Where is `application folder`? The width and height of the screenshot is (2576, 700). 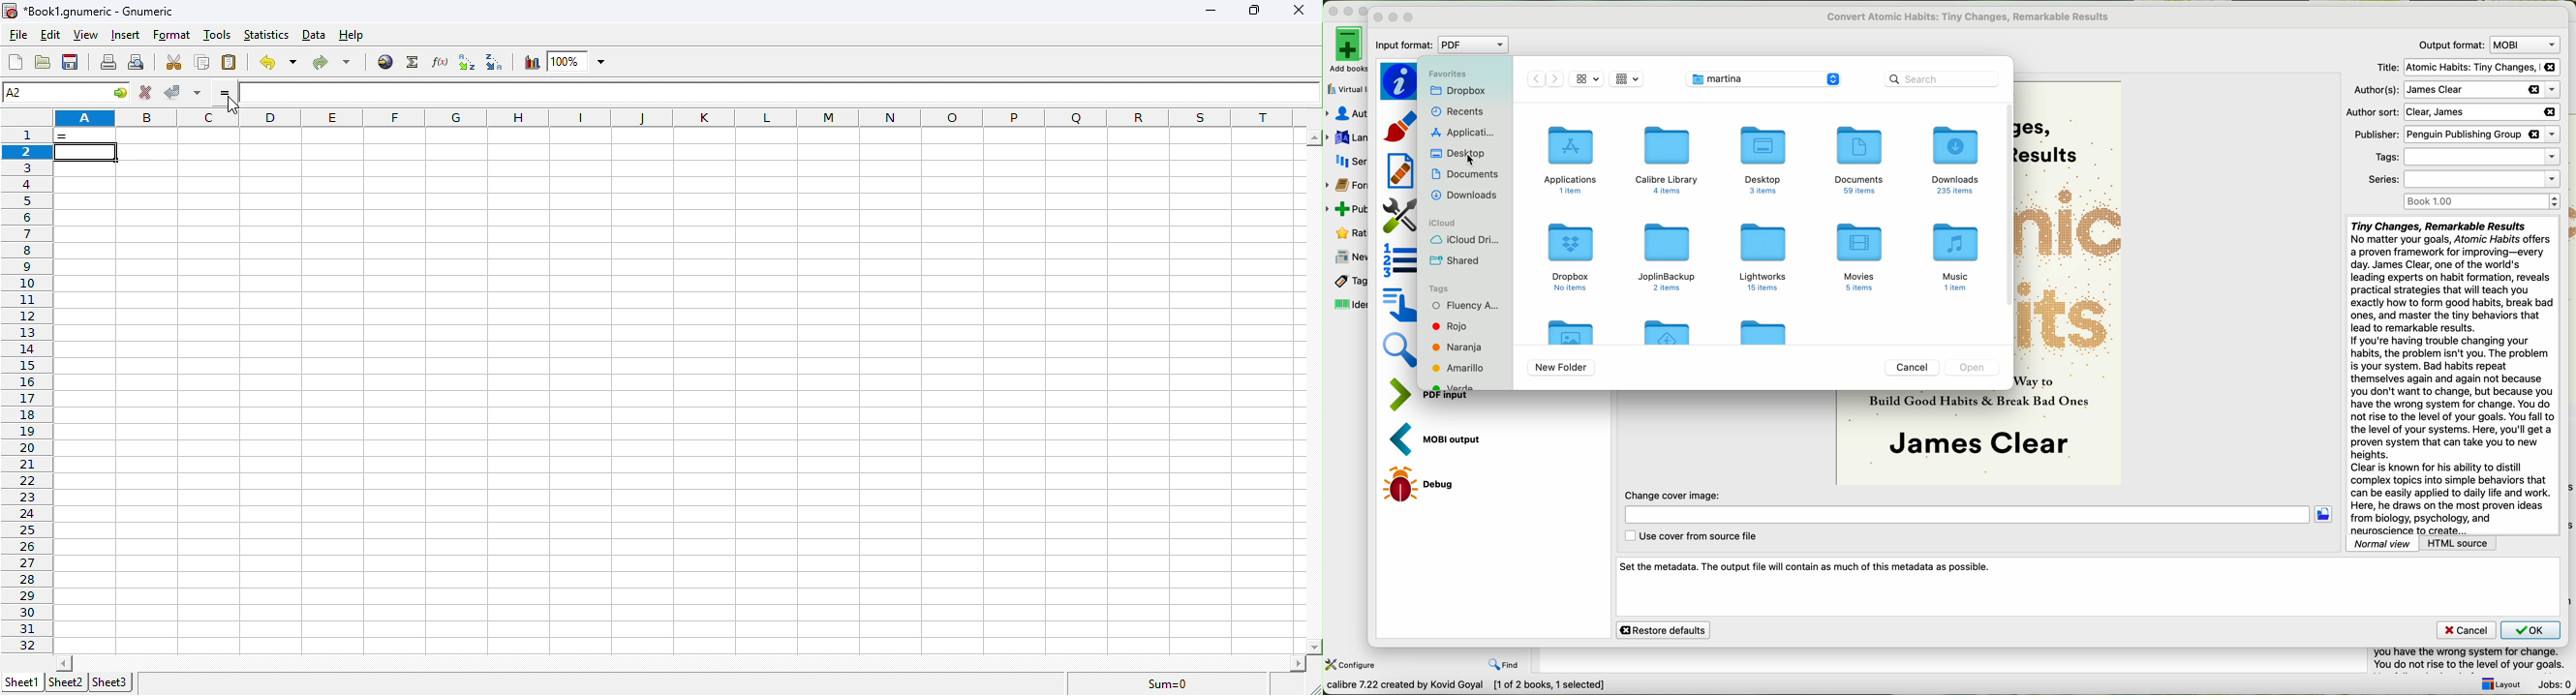
application folder is located at coordinates (1570, 156).